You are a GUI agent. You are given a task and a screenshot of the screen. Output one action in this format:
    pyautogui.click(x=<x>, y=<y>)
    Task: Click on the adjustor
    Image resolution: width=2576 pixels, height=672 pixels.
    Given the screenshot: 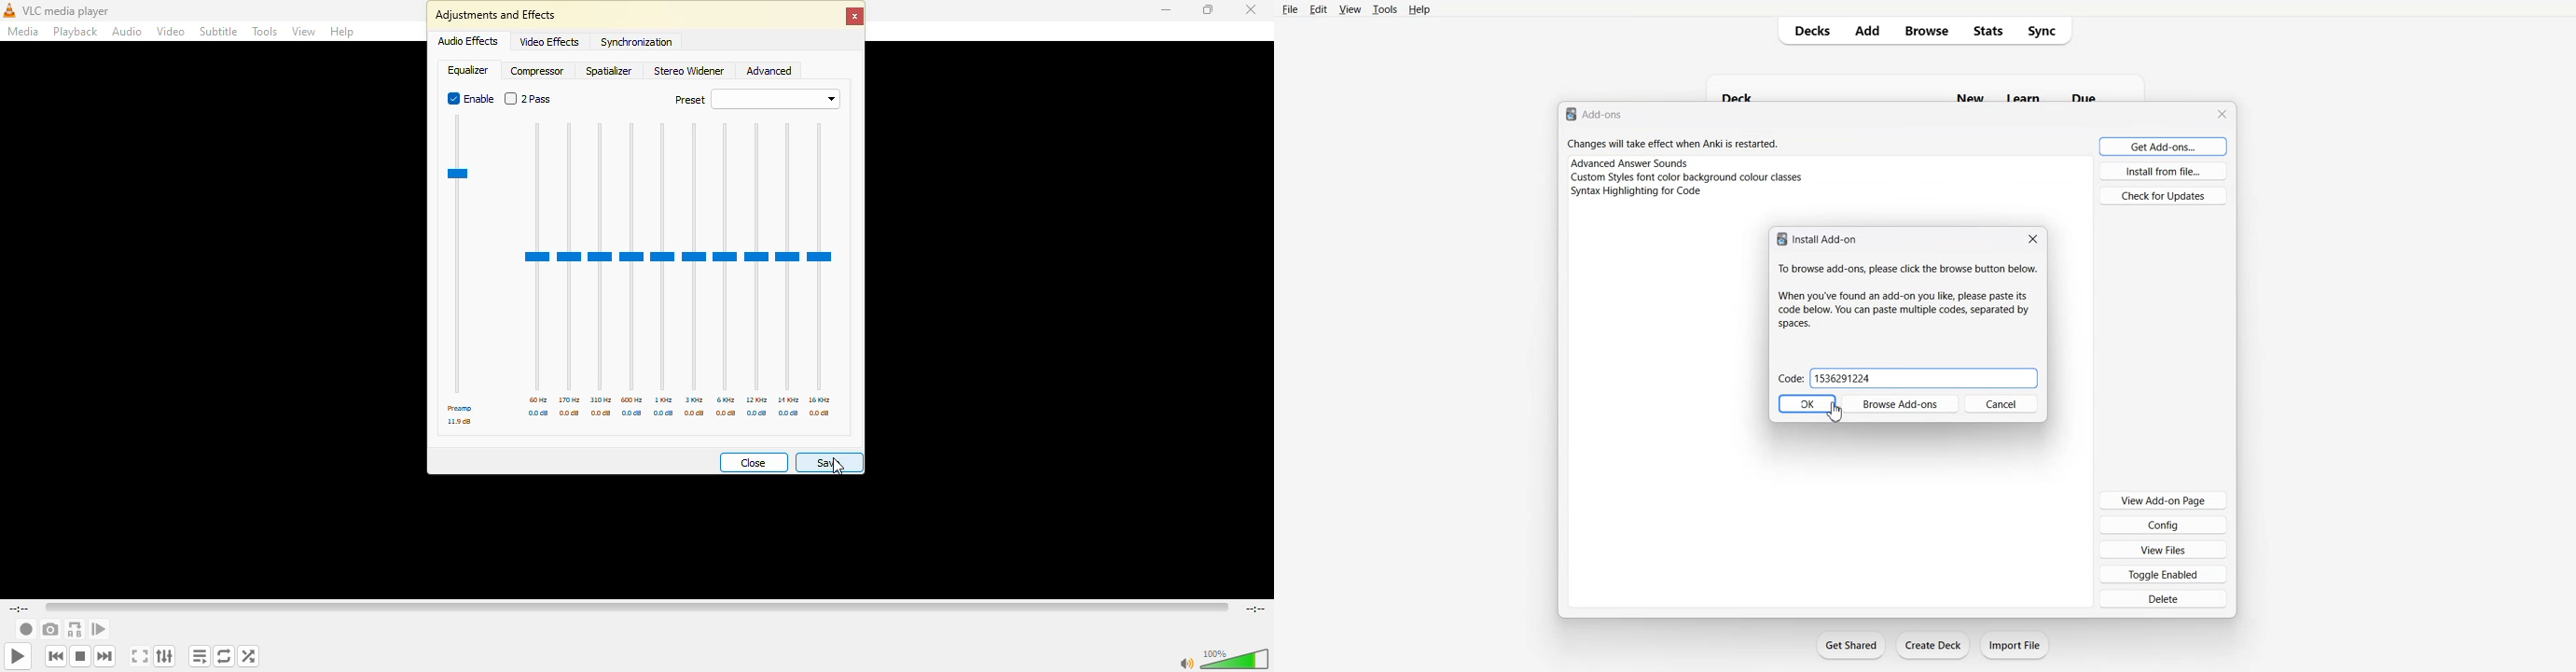 What is the action you would take?
    pyautogui.click(x=824, y=258)
    